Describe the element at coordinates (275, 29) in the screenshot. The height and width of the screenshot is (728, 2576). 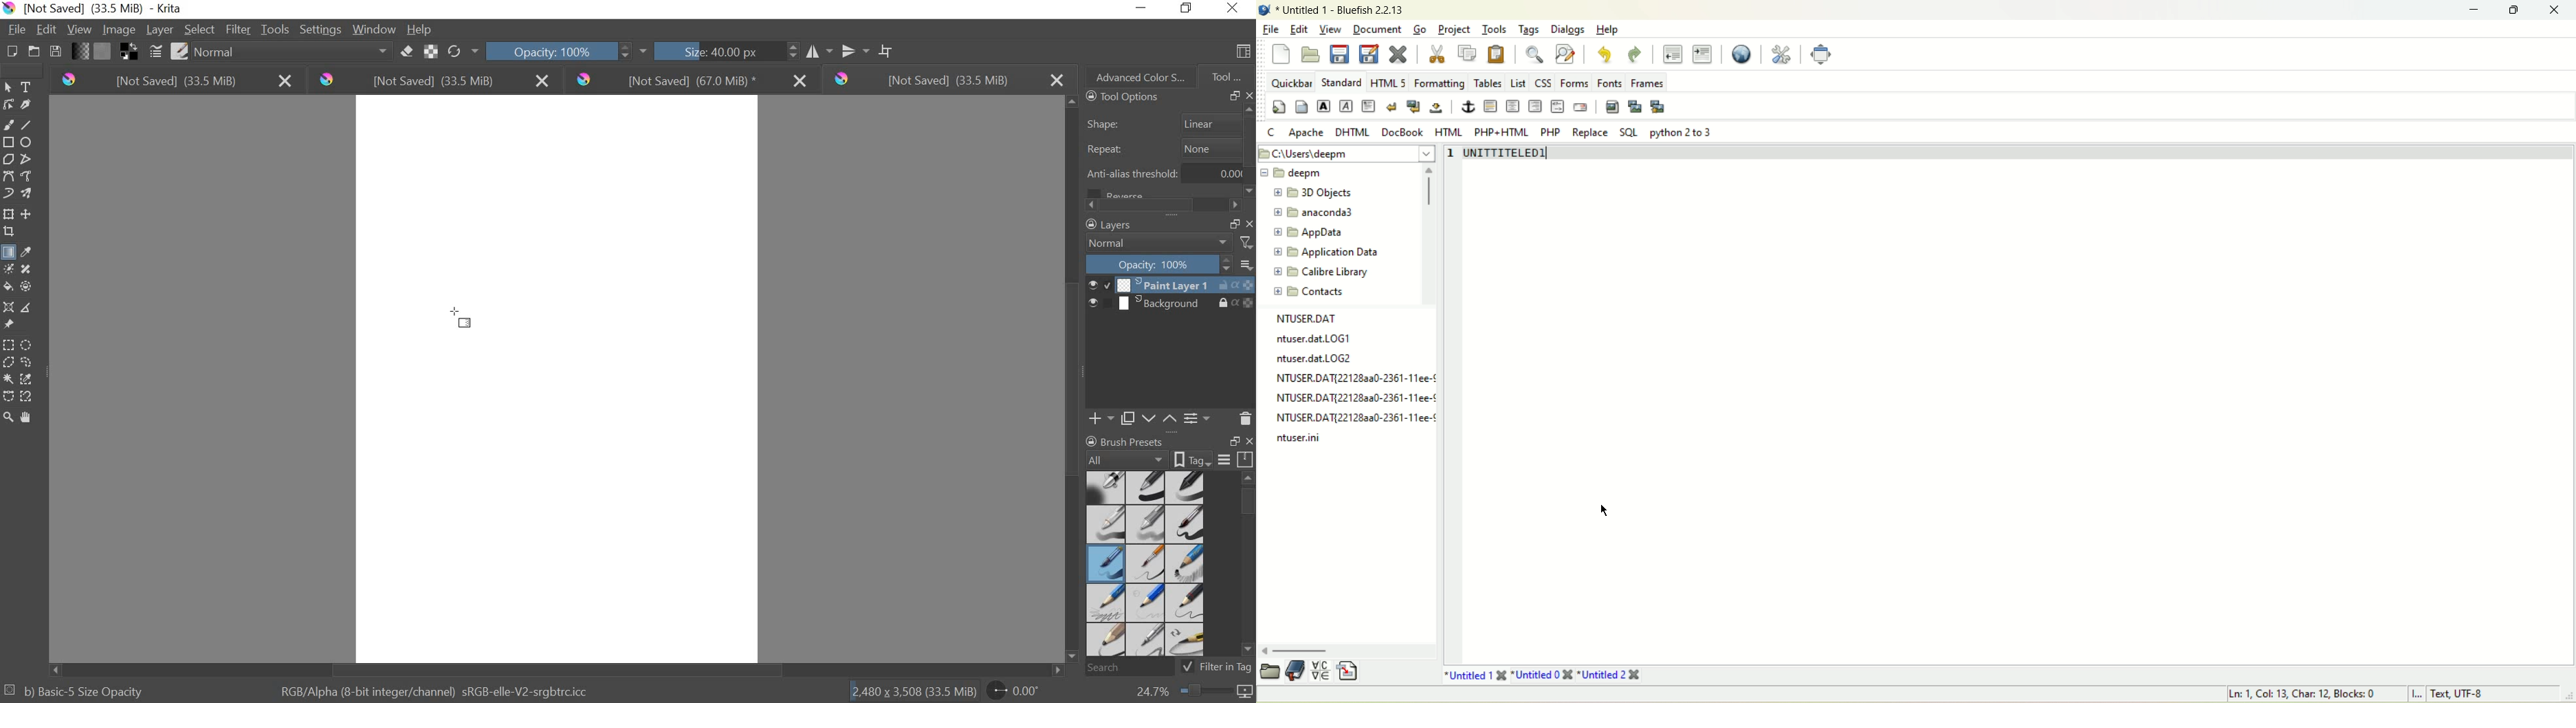
I see `TOOLS` at that location.